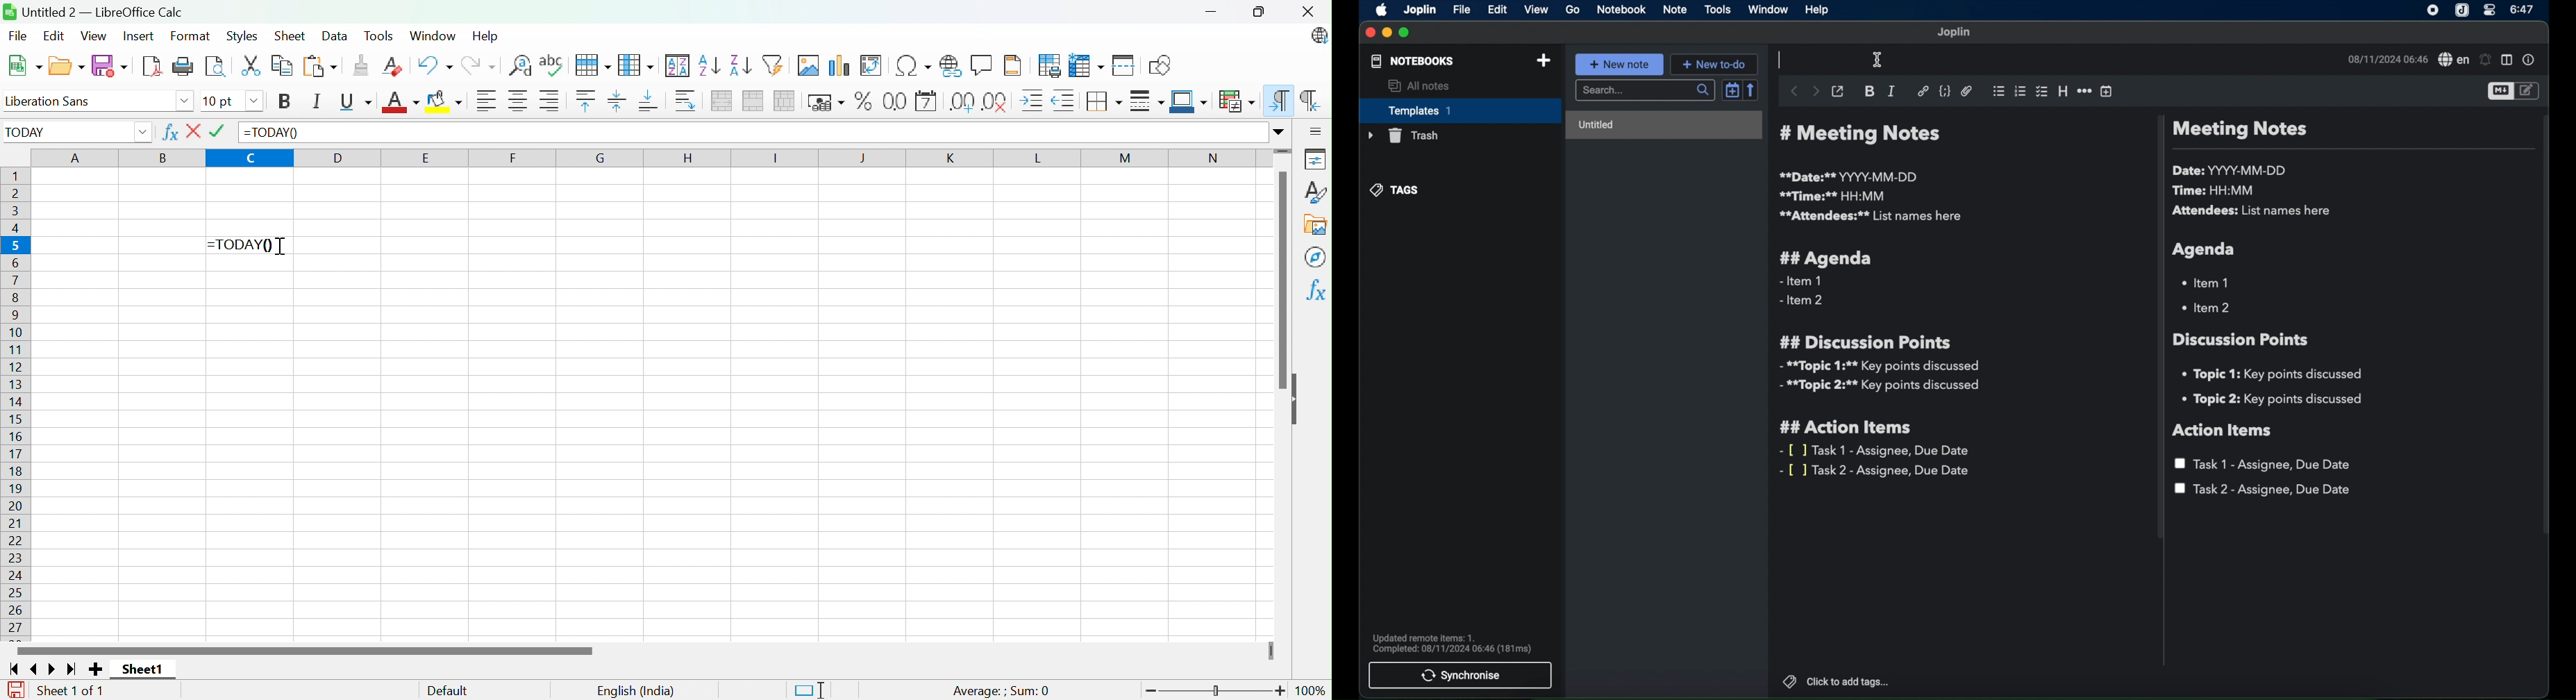 The image size is (2576, 700). I want to click on hyperlink, so click(1923, 91).